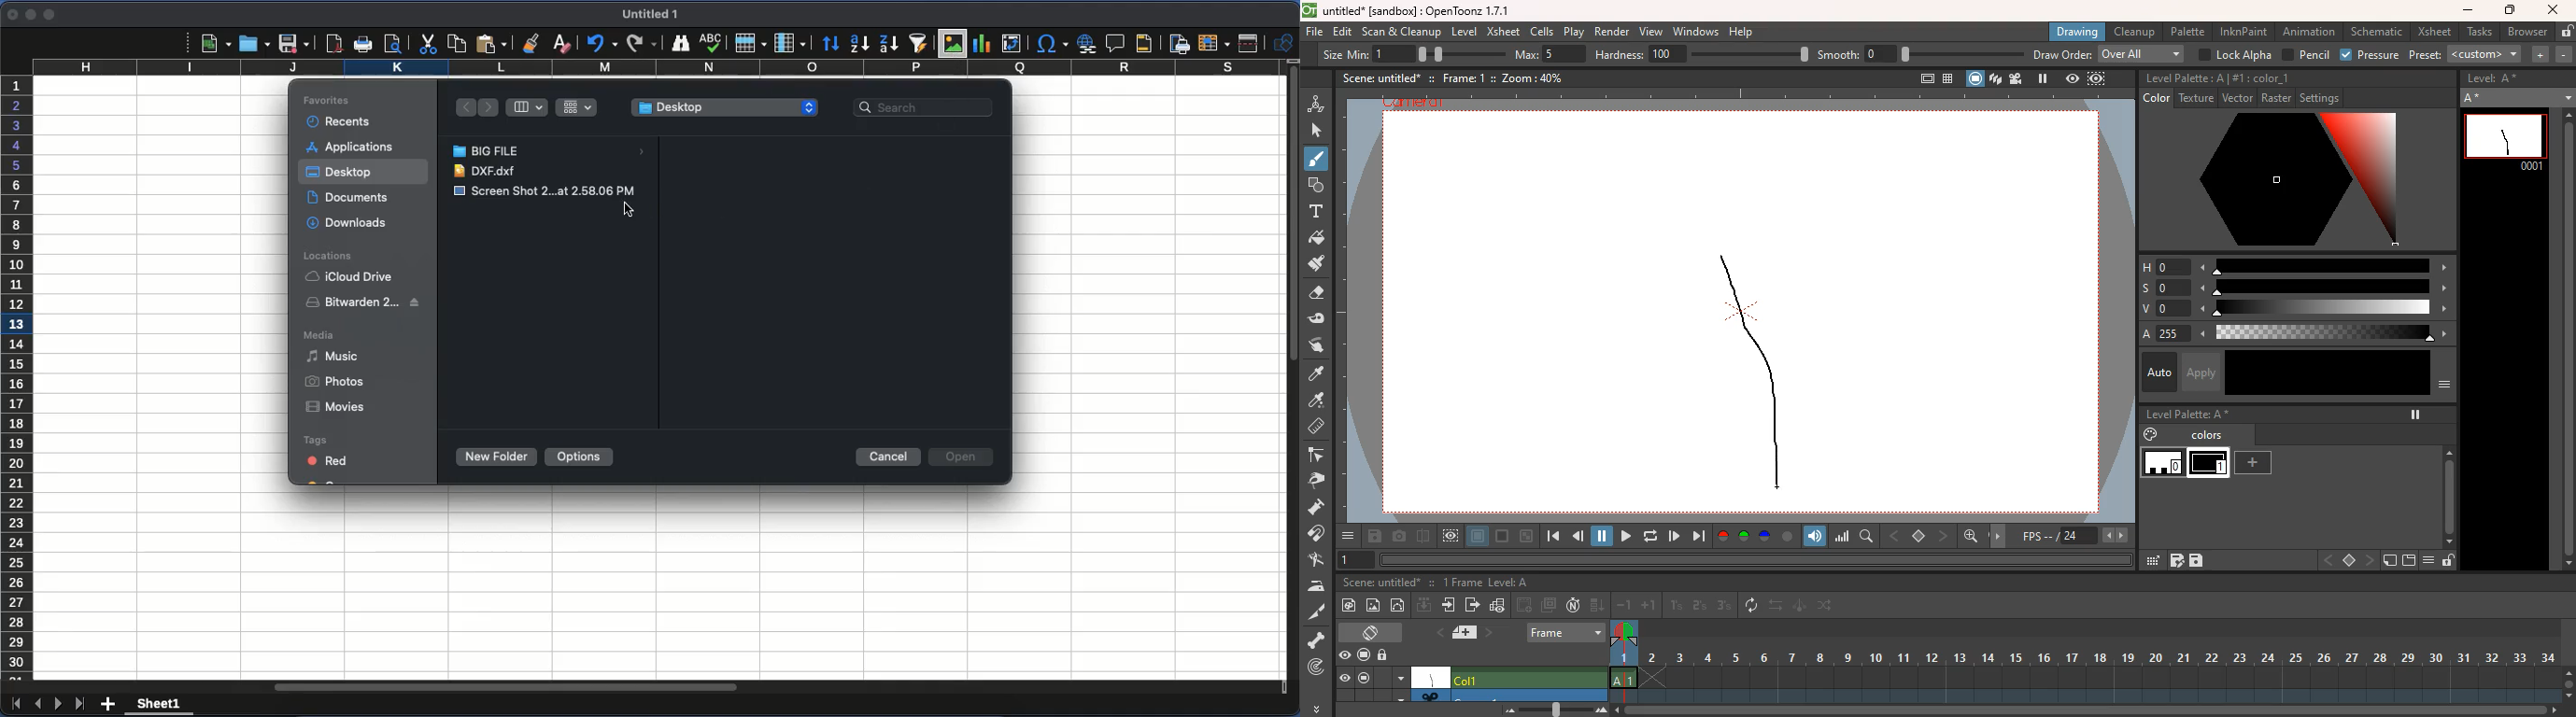 The image size is (2576, 728). What do you see at coordinates (1652, 33) in the screenshot?
I see `view` at bounding box center [1652, 33].